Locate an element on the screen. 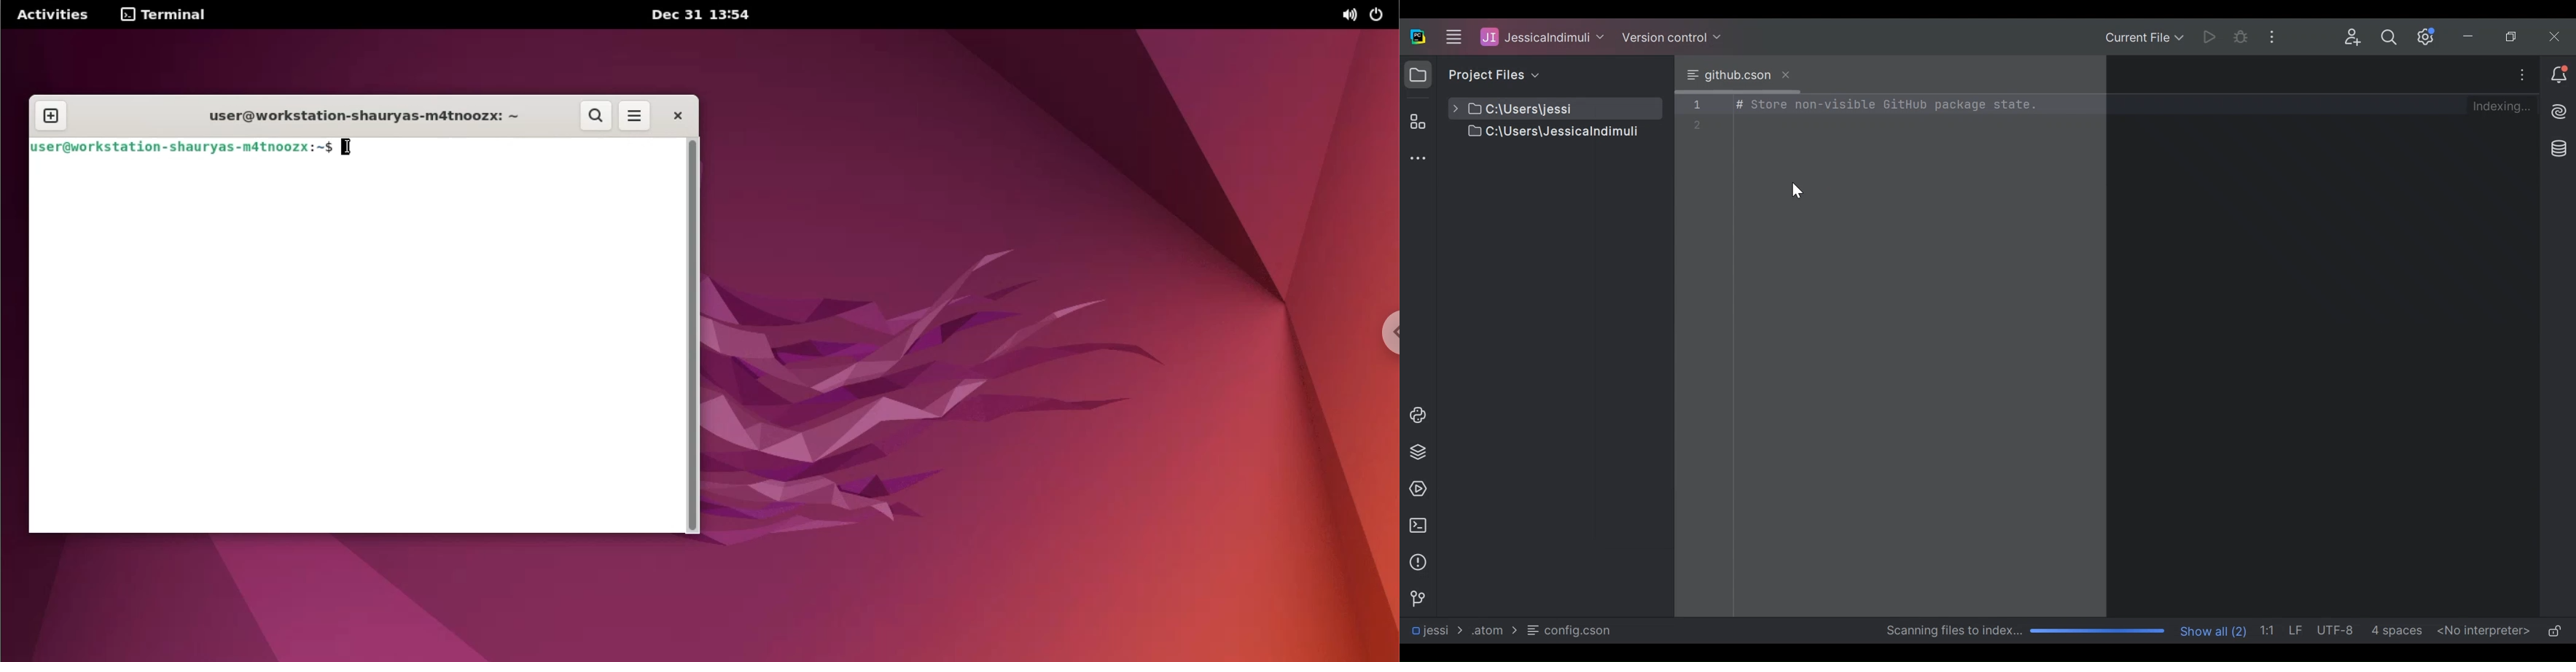 The image size is (2576, 672). Folder is located at coordinates (1492, 630).